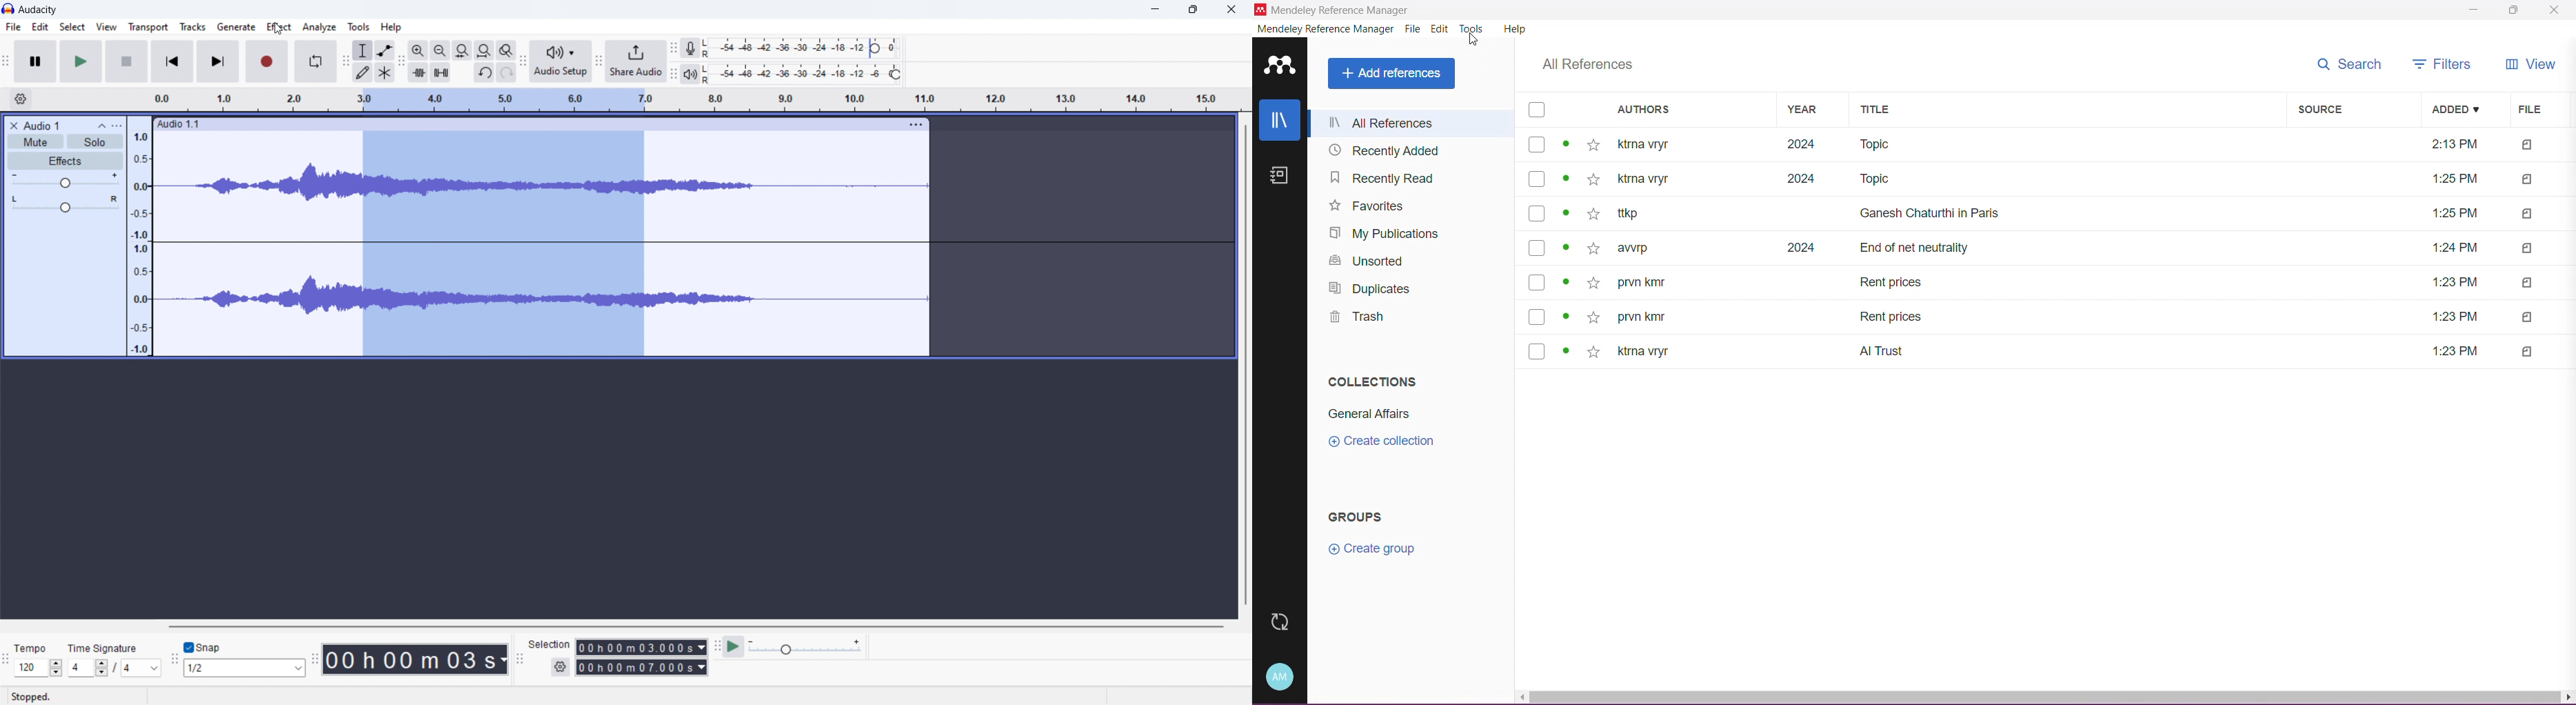  What do you see at coordinates (1538, 212) in the screenshot?
I see `checkbox` at bounding box center [1538, 212].